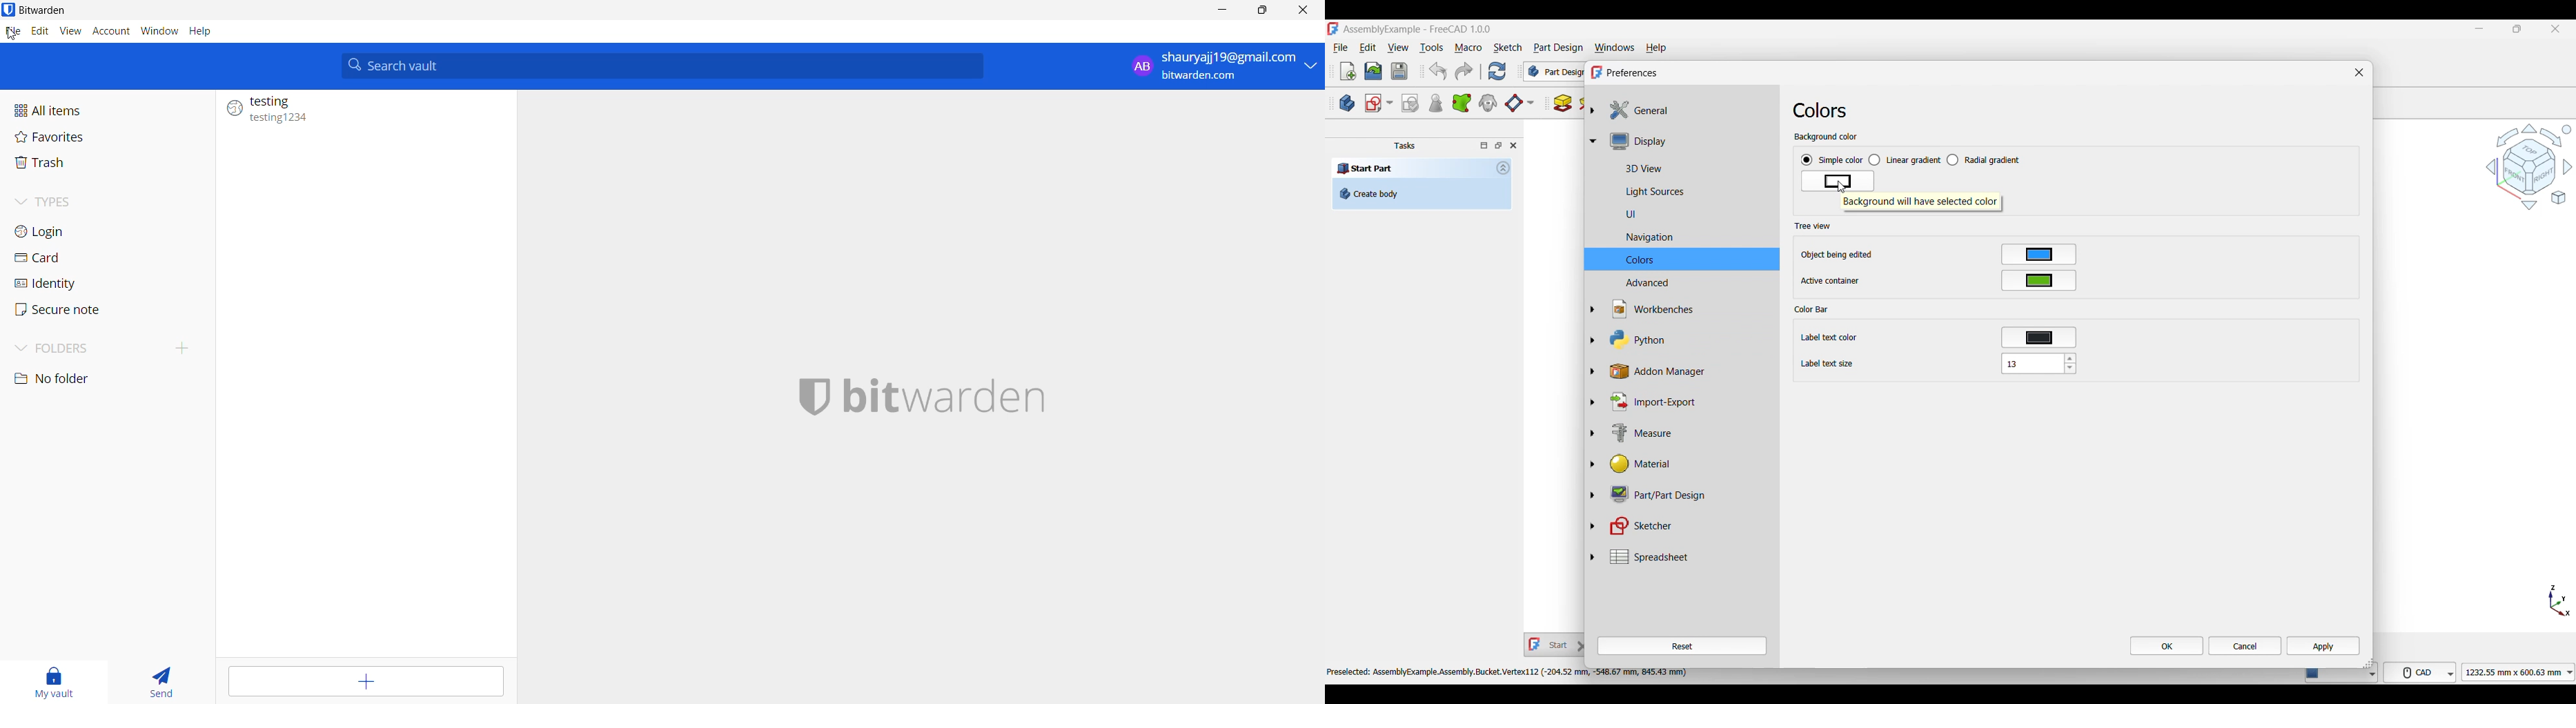  I want to click on View menu, so click(1398, 48).